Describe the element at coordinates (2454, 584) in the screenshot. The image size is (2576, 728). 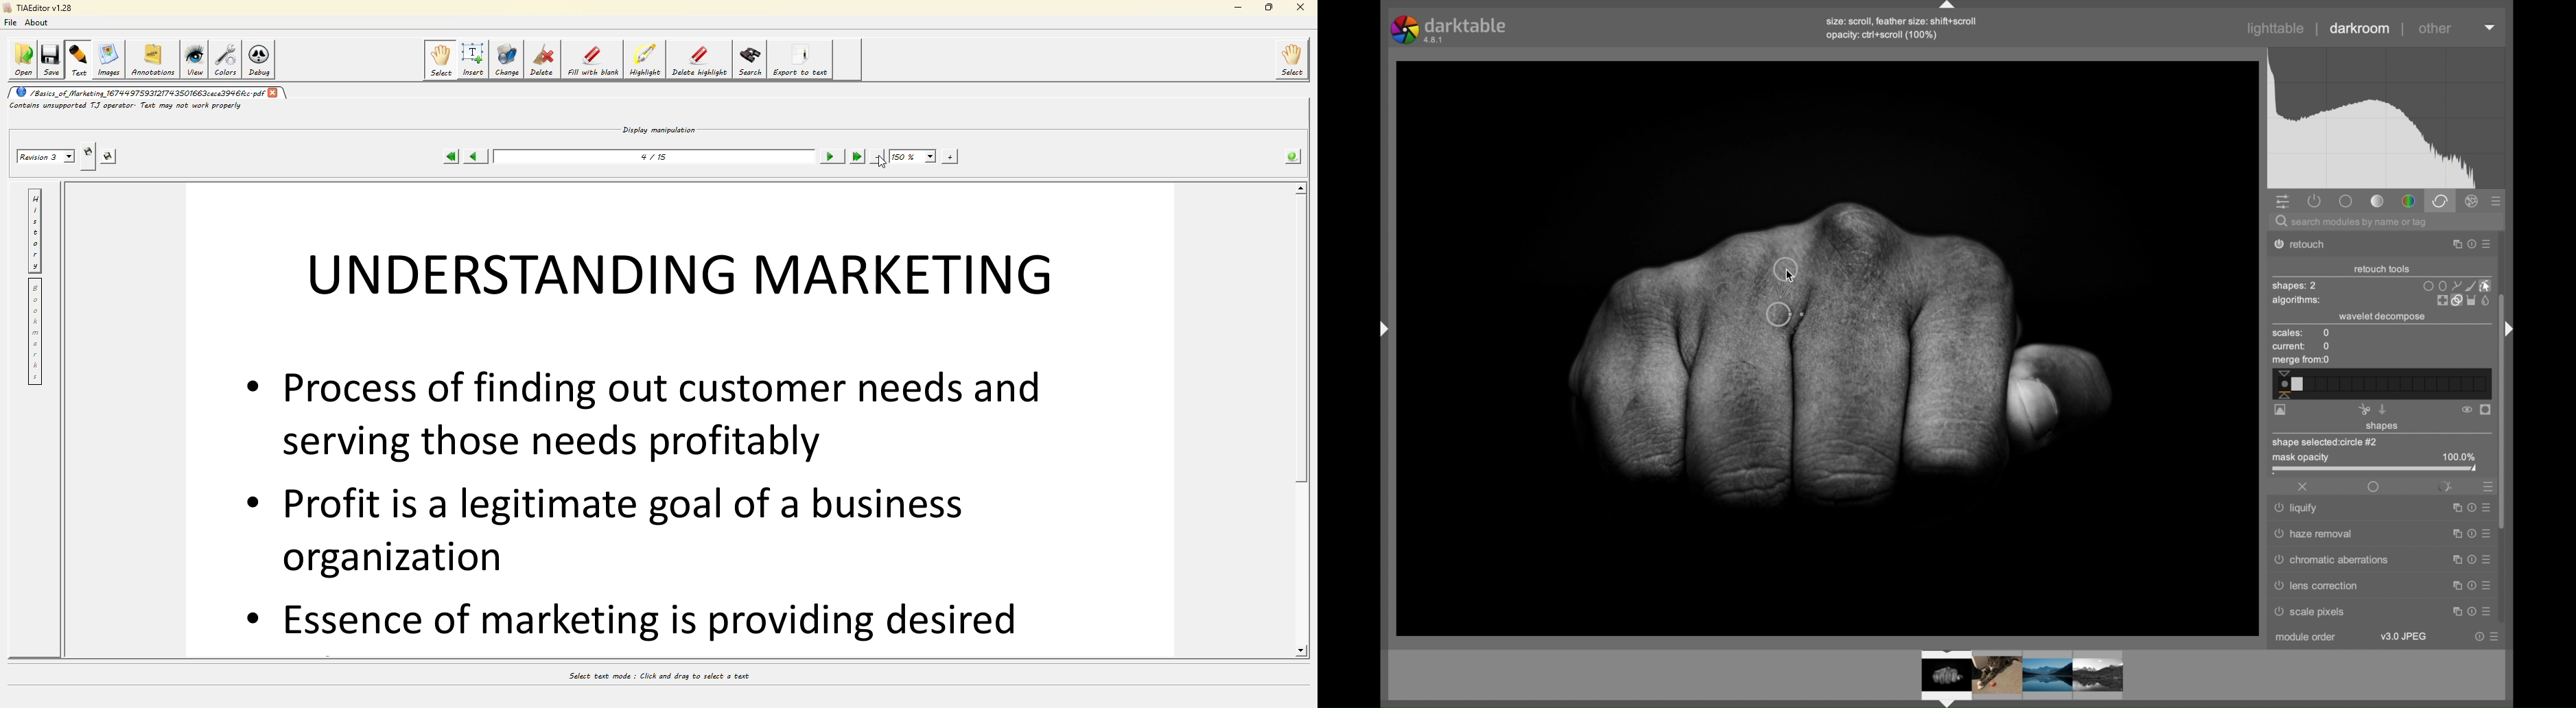
I see `maximize` at that location.